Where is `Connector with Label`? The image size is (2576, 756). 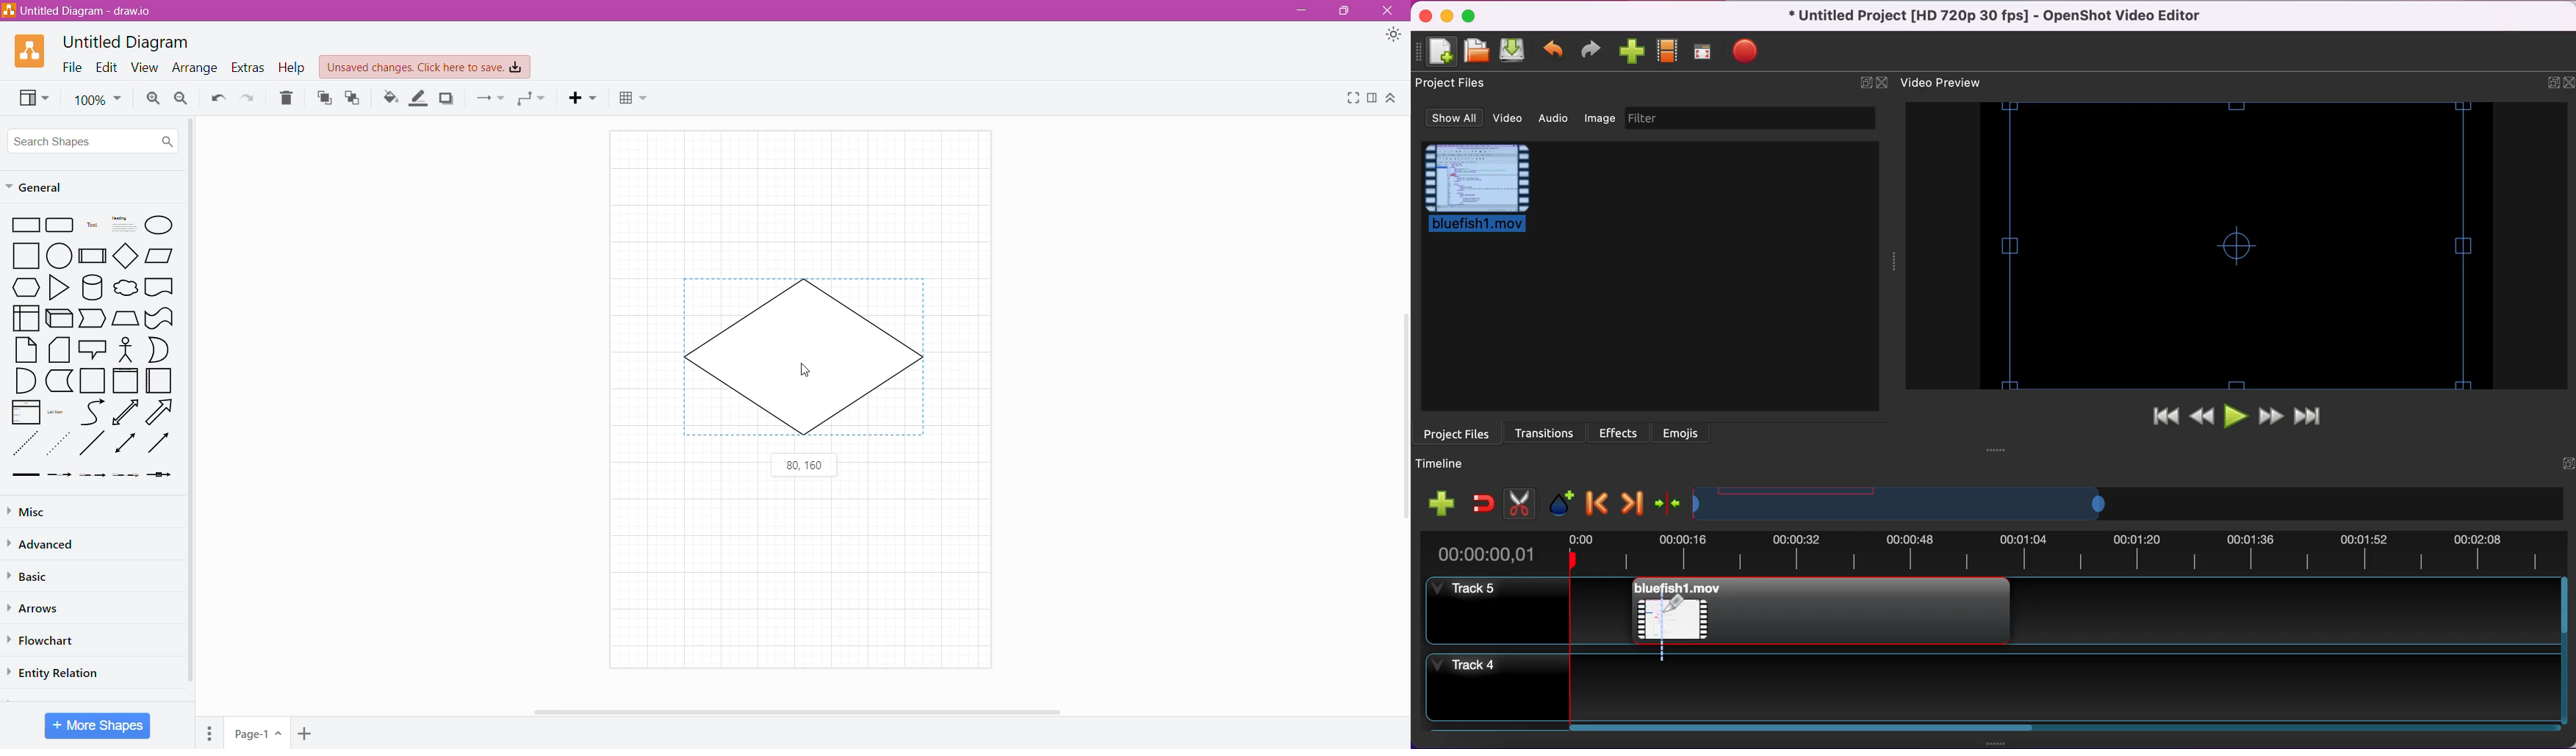
Connector with Label is located at coordinates (60, 476).